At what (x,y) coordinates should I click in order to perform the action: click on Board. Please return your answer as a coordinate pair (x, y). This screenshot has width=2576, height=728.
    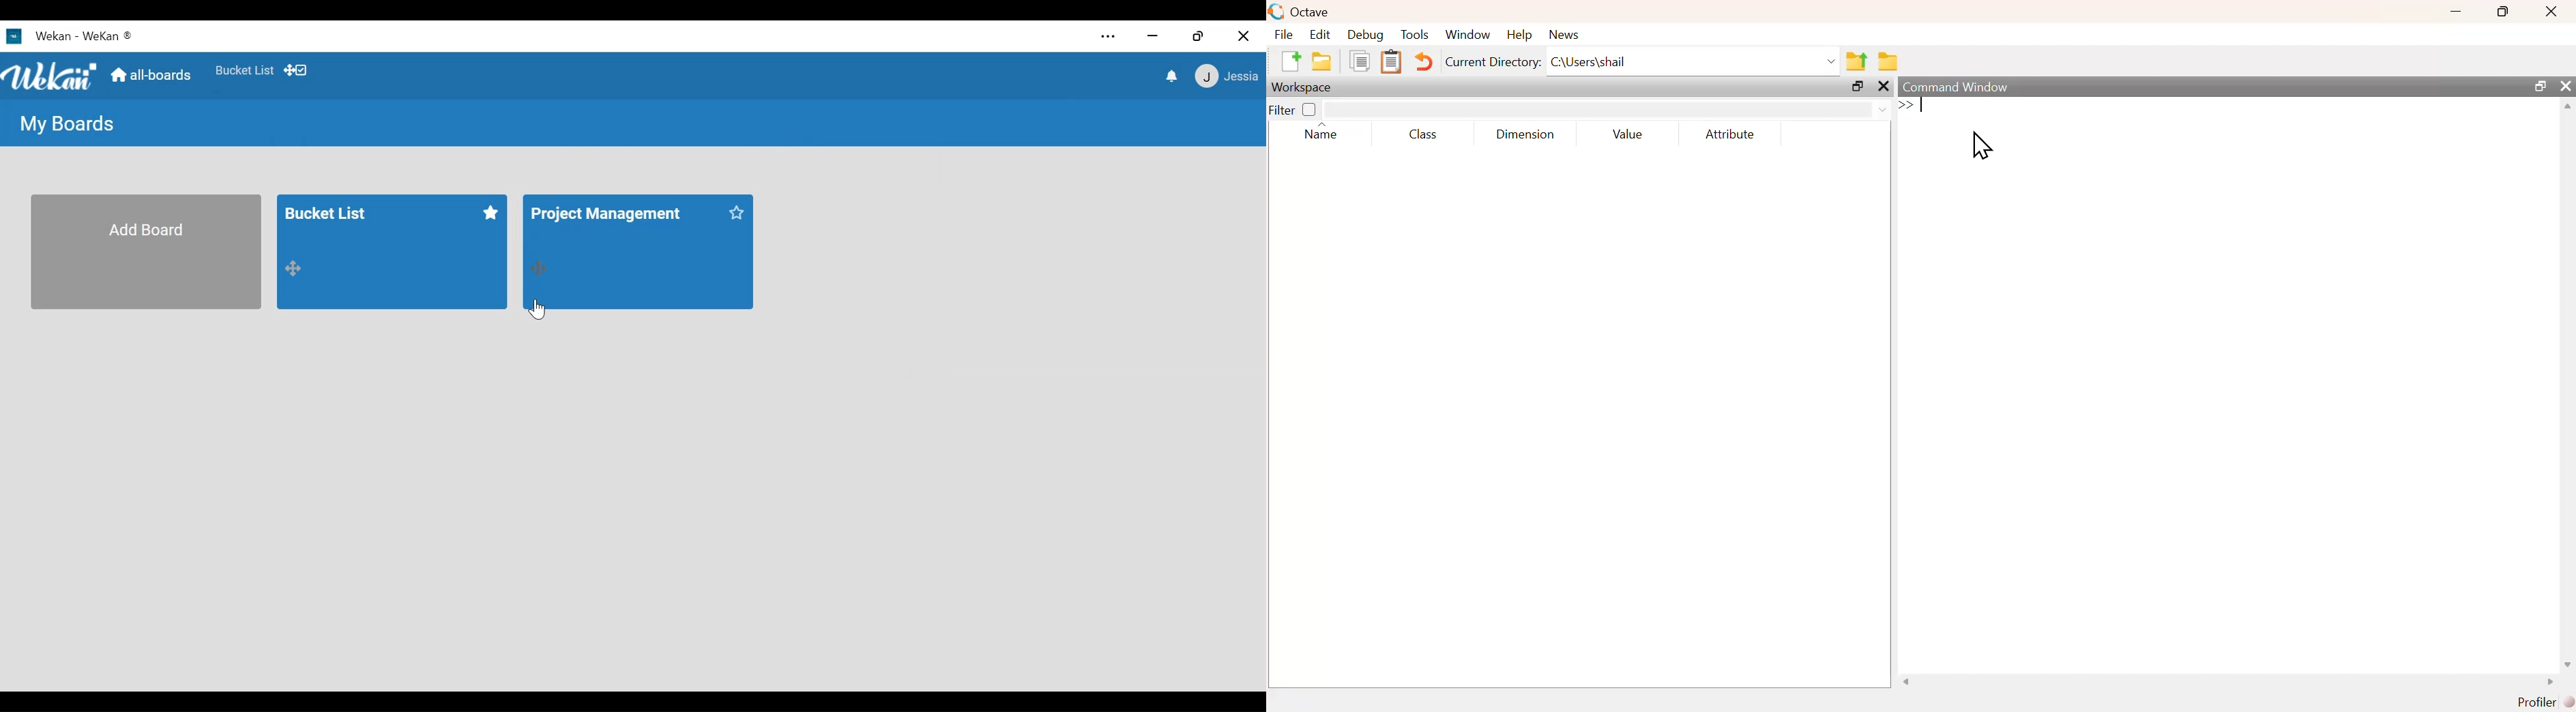
    Looking at the image, I should click on (390, 252).